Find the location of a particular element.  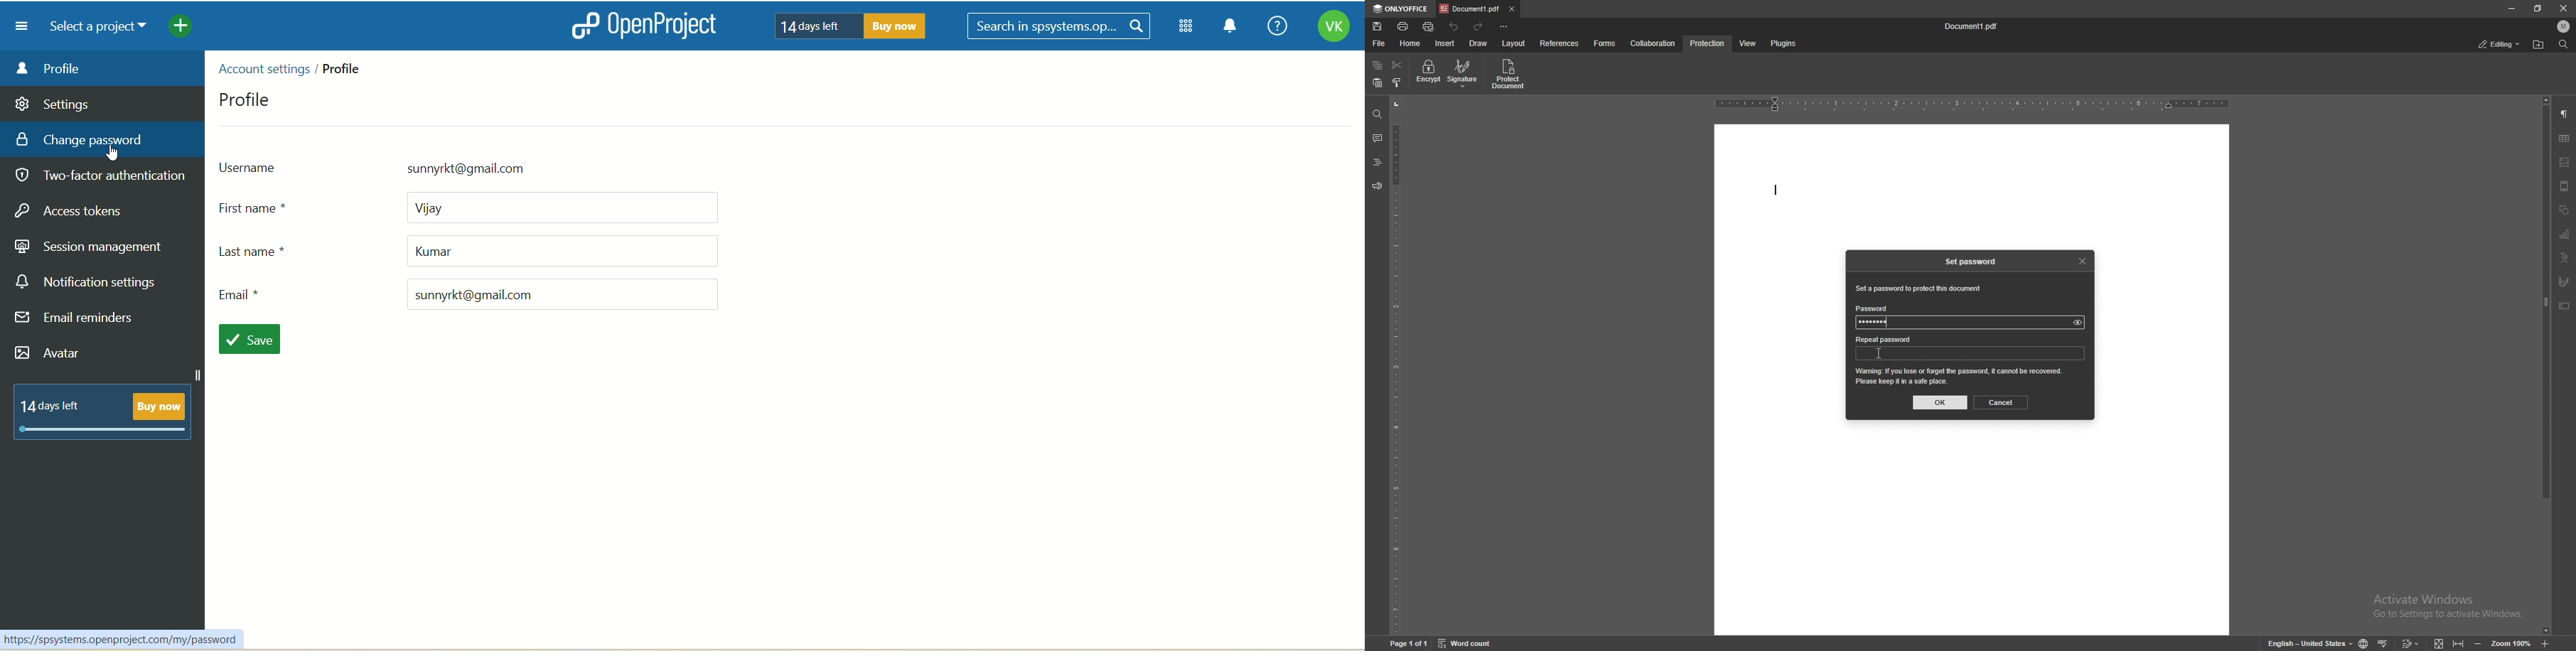

change password is located at coordinates (104, 138).